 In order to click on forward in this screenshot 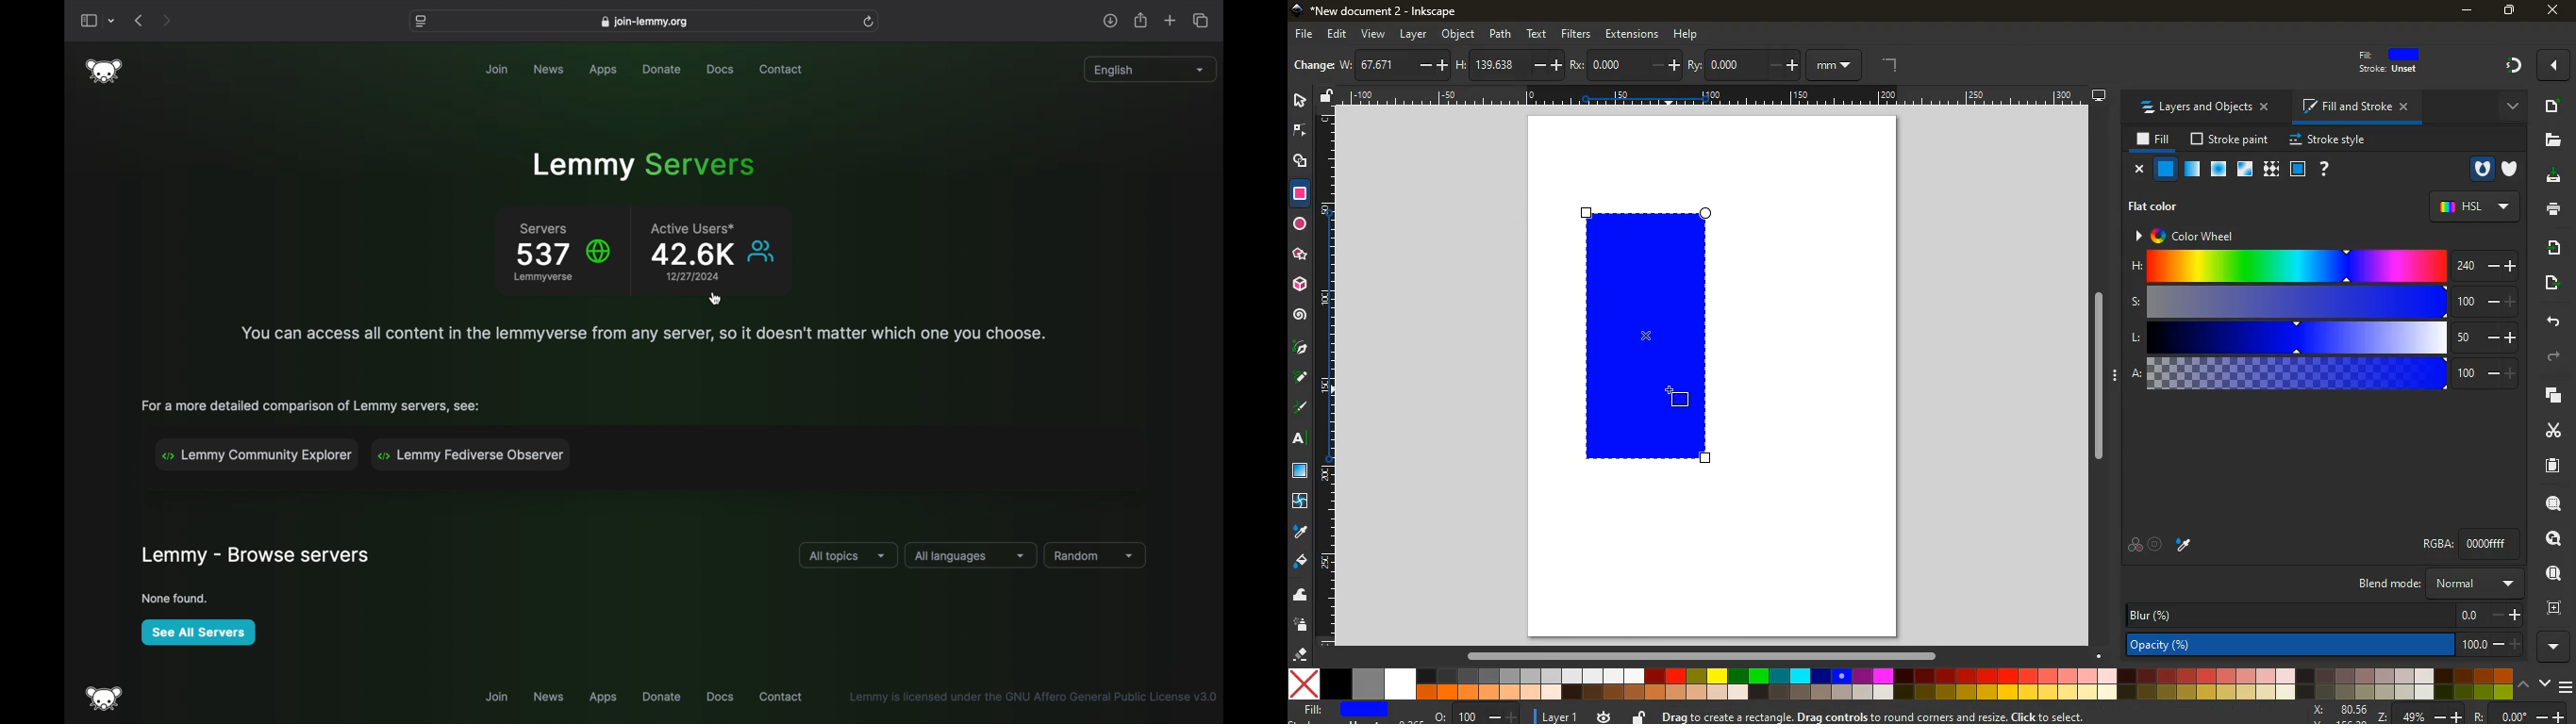, I will do `click(2551, 356)`.